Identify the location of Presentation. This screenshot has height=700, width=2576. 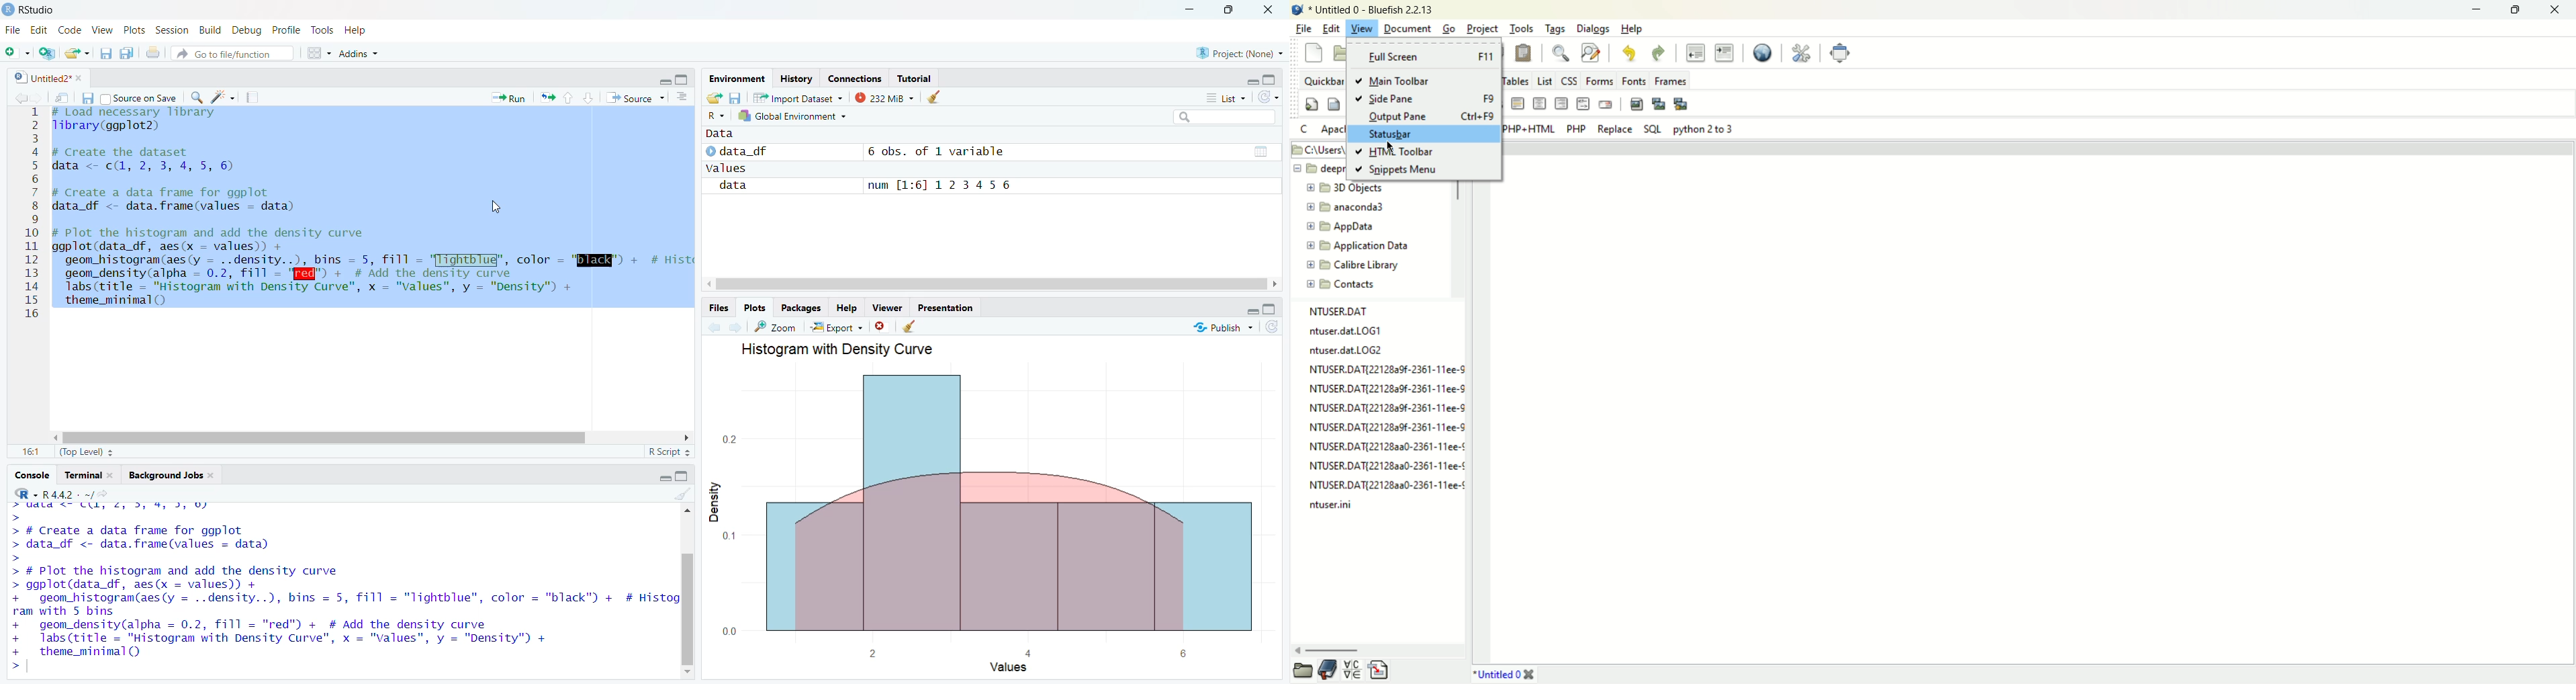
(947, 307).